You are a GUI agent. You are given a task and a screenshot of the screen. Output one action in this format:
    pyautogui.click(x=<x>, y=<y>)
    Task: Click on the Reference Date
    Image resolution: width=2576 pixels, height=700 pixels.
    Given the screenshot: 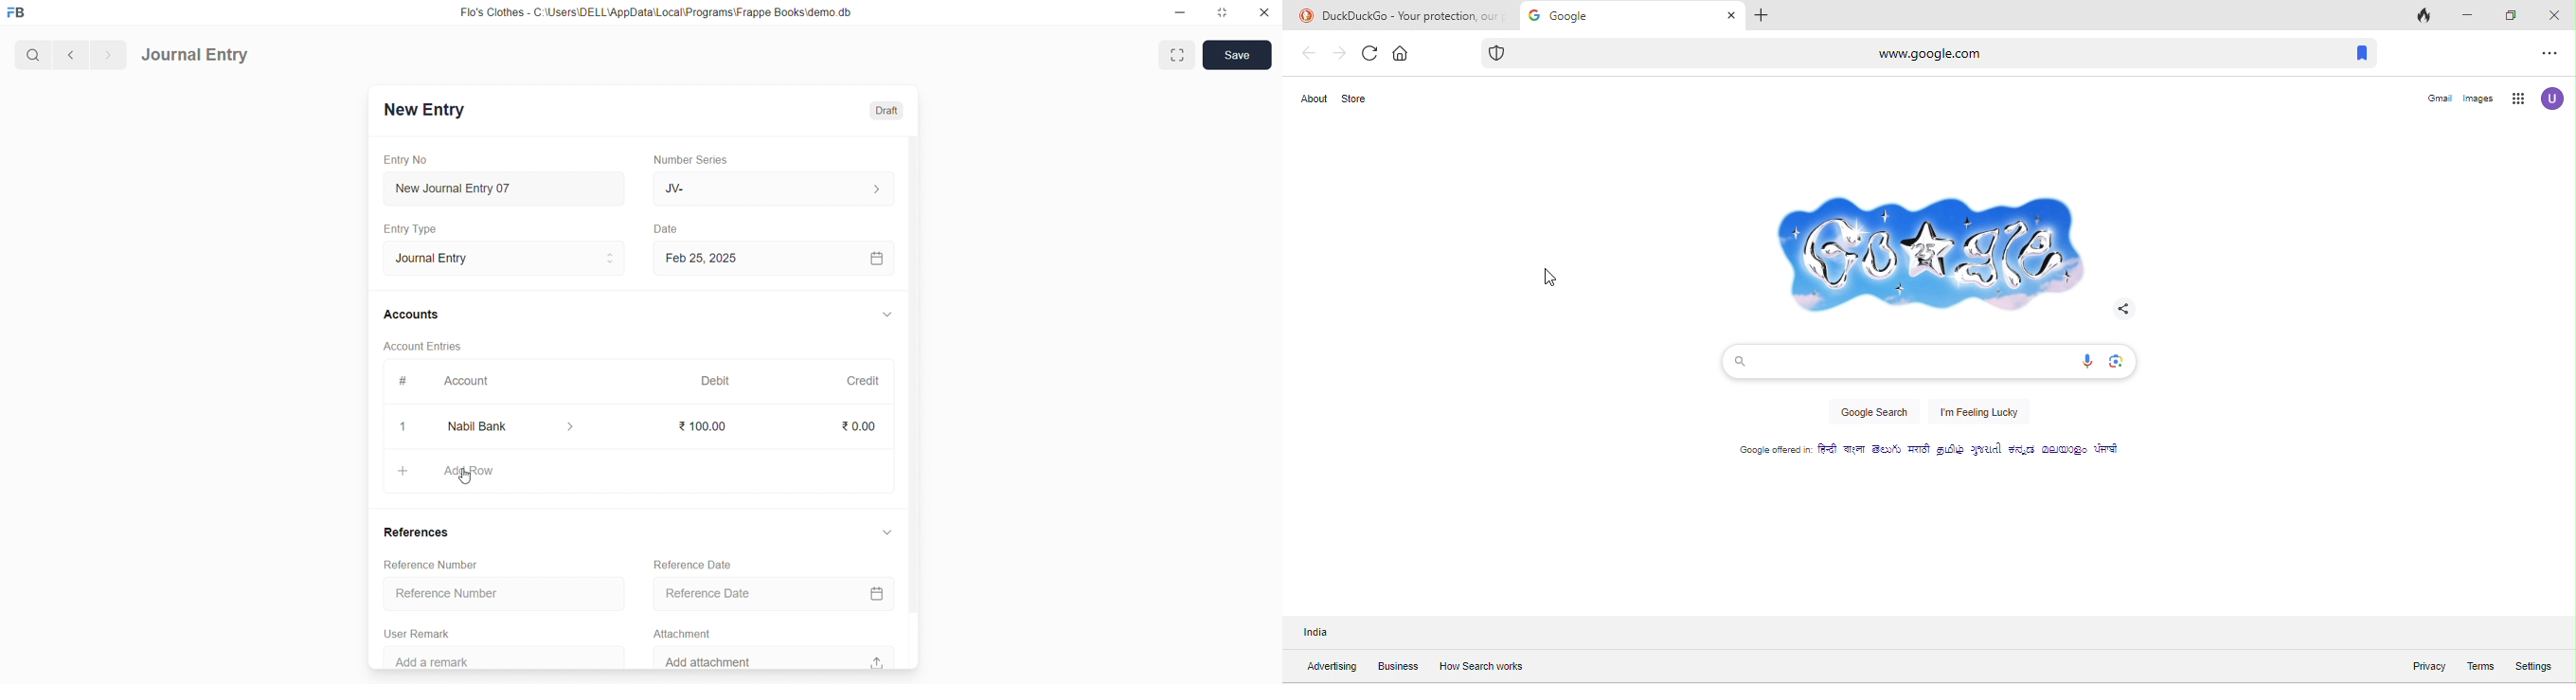 What is the action you would take?
    pyautogui.click(x=695, y=563)
    